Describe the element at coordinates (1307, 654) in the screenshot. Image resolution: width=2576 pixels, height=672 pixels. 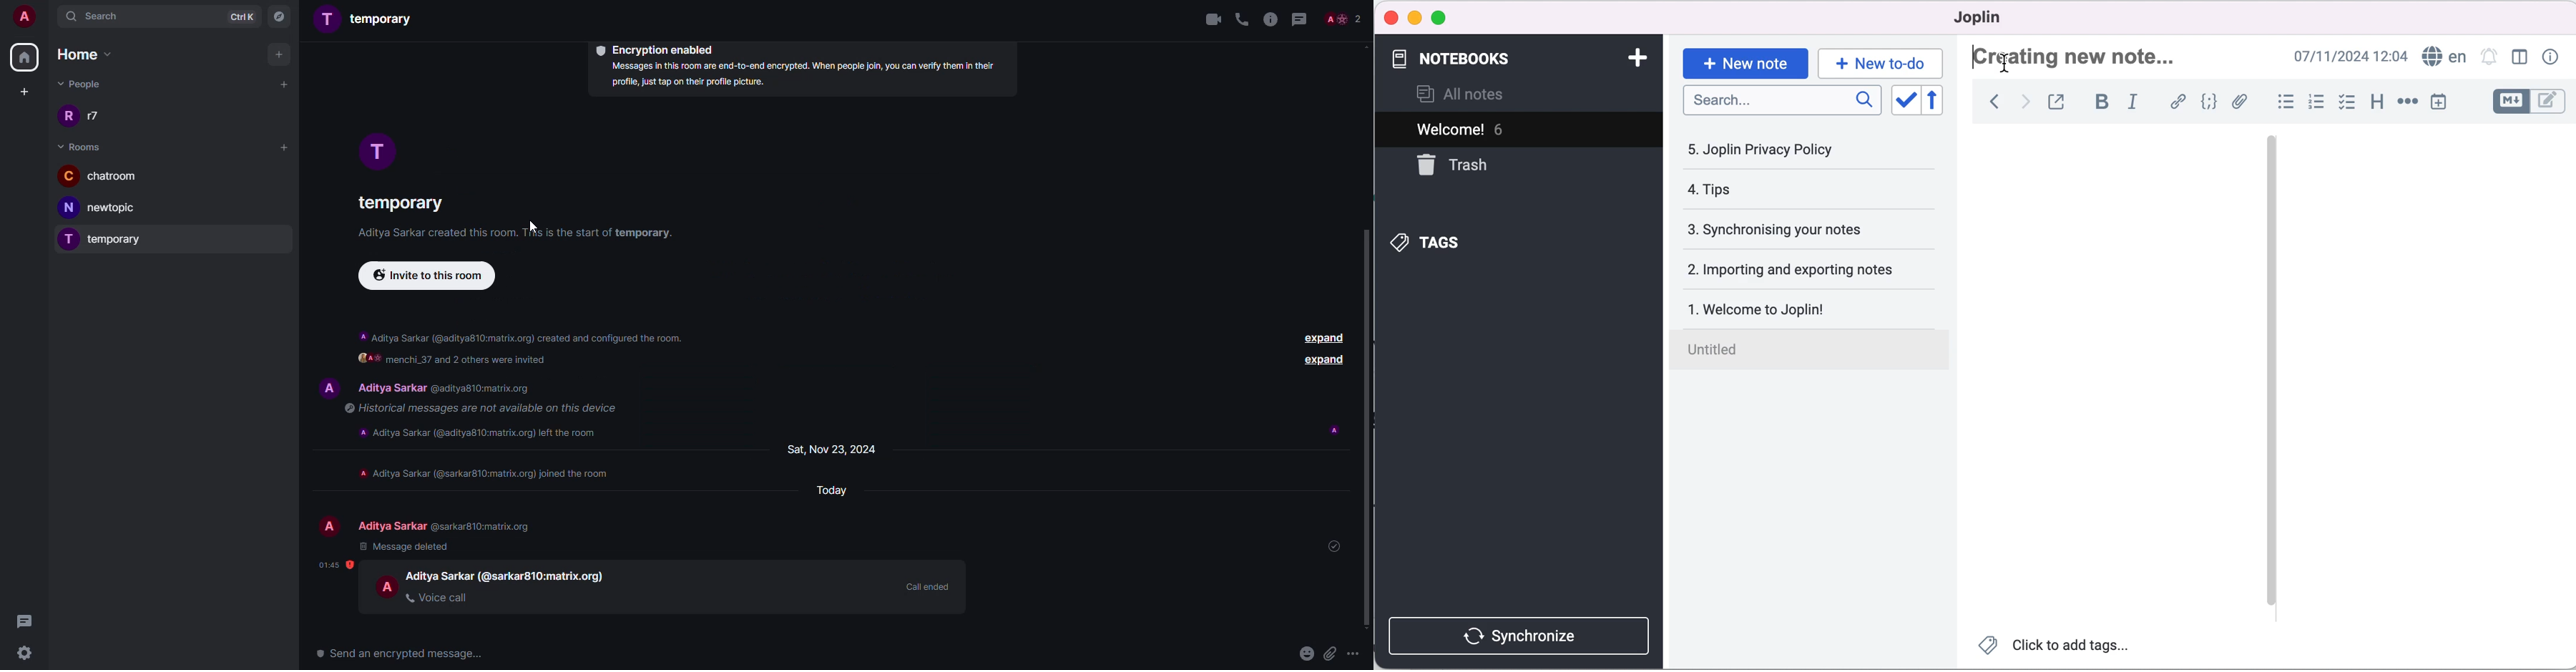
I see `emoji` at that location.